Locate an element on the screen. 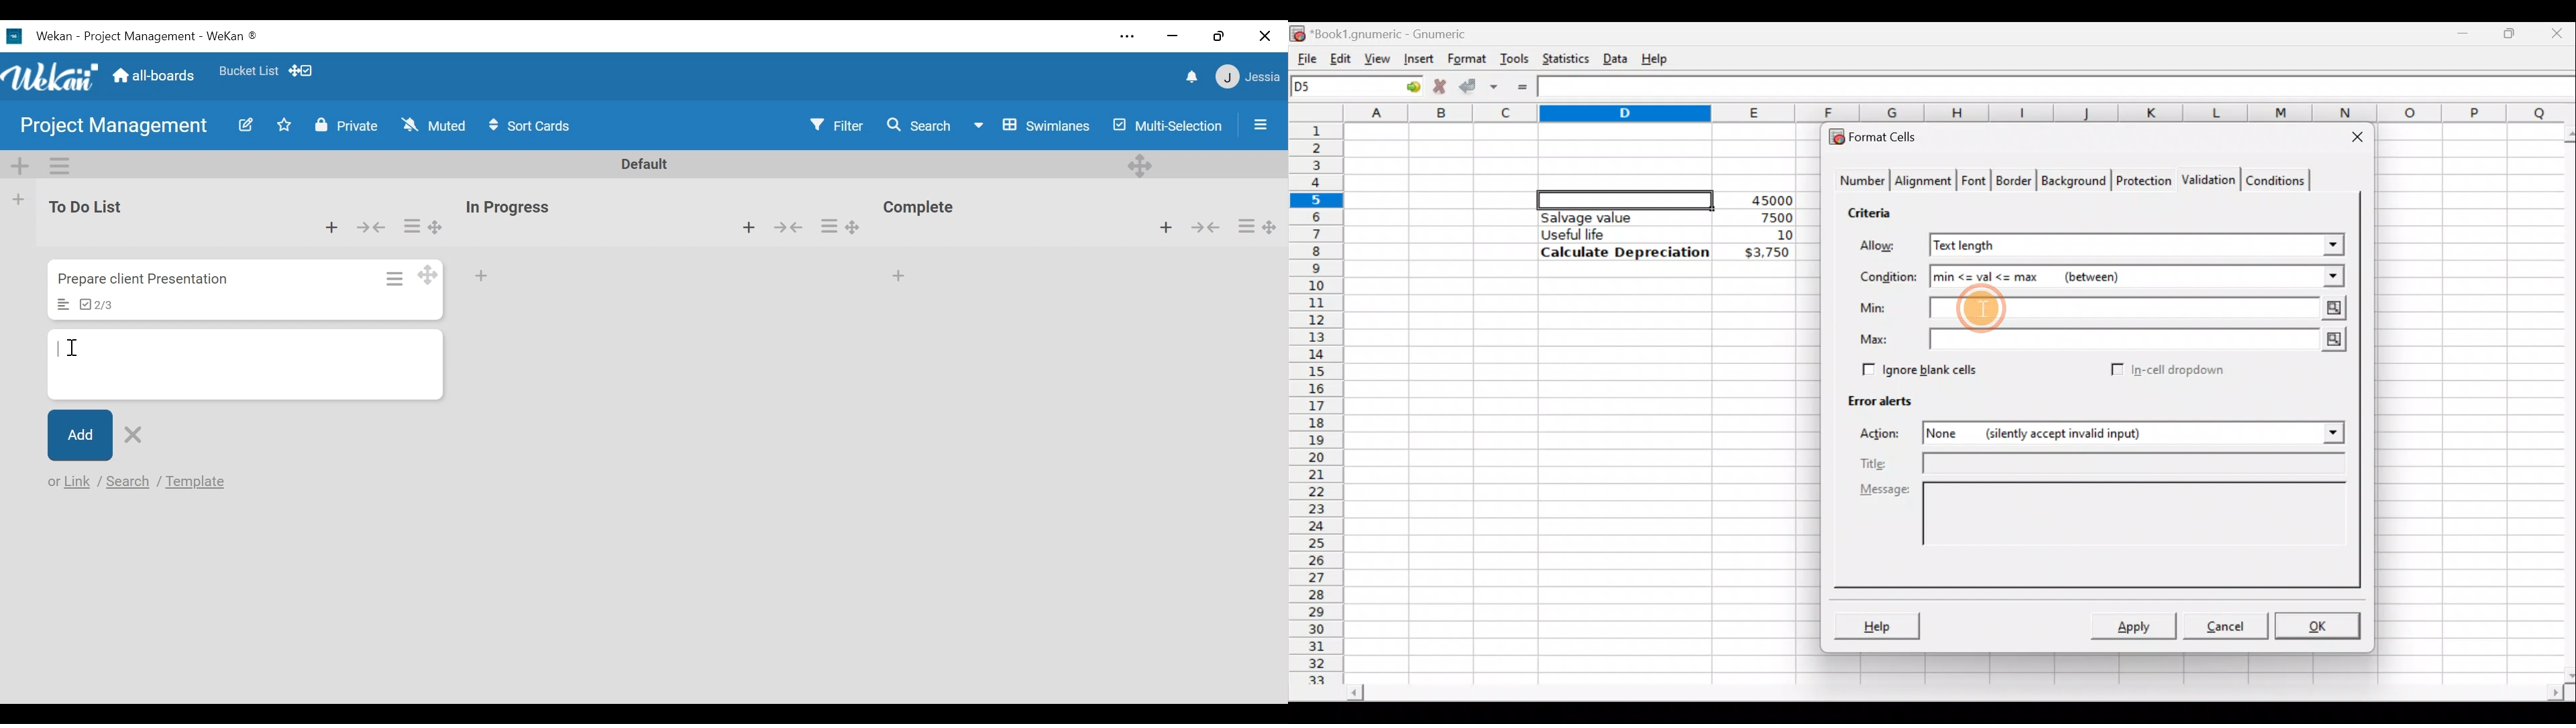  Add card to top of the list is located at coordinates (329, 225).